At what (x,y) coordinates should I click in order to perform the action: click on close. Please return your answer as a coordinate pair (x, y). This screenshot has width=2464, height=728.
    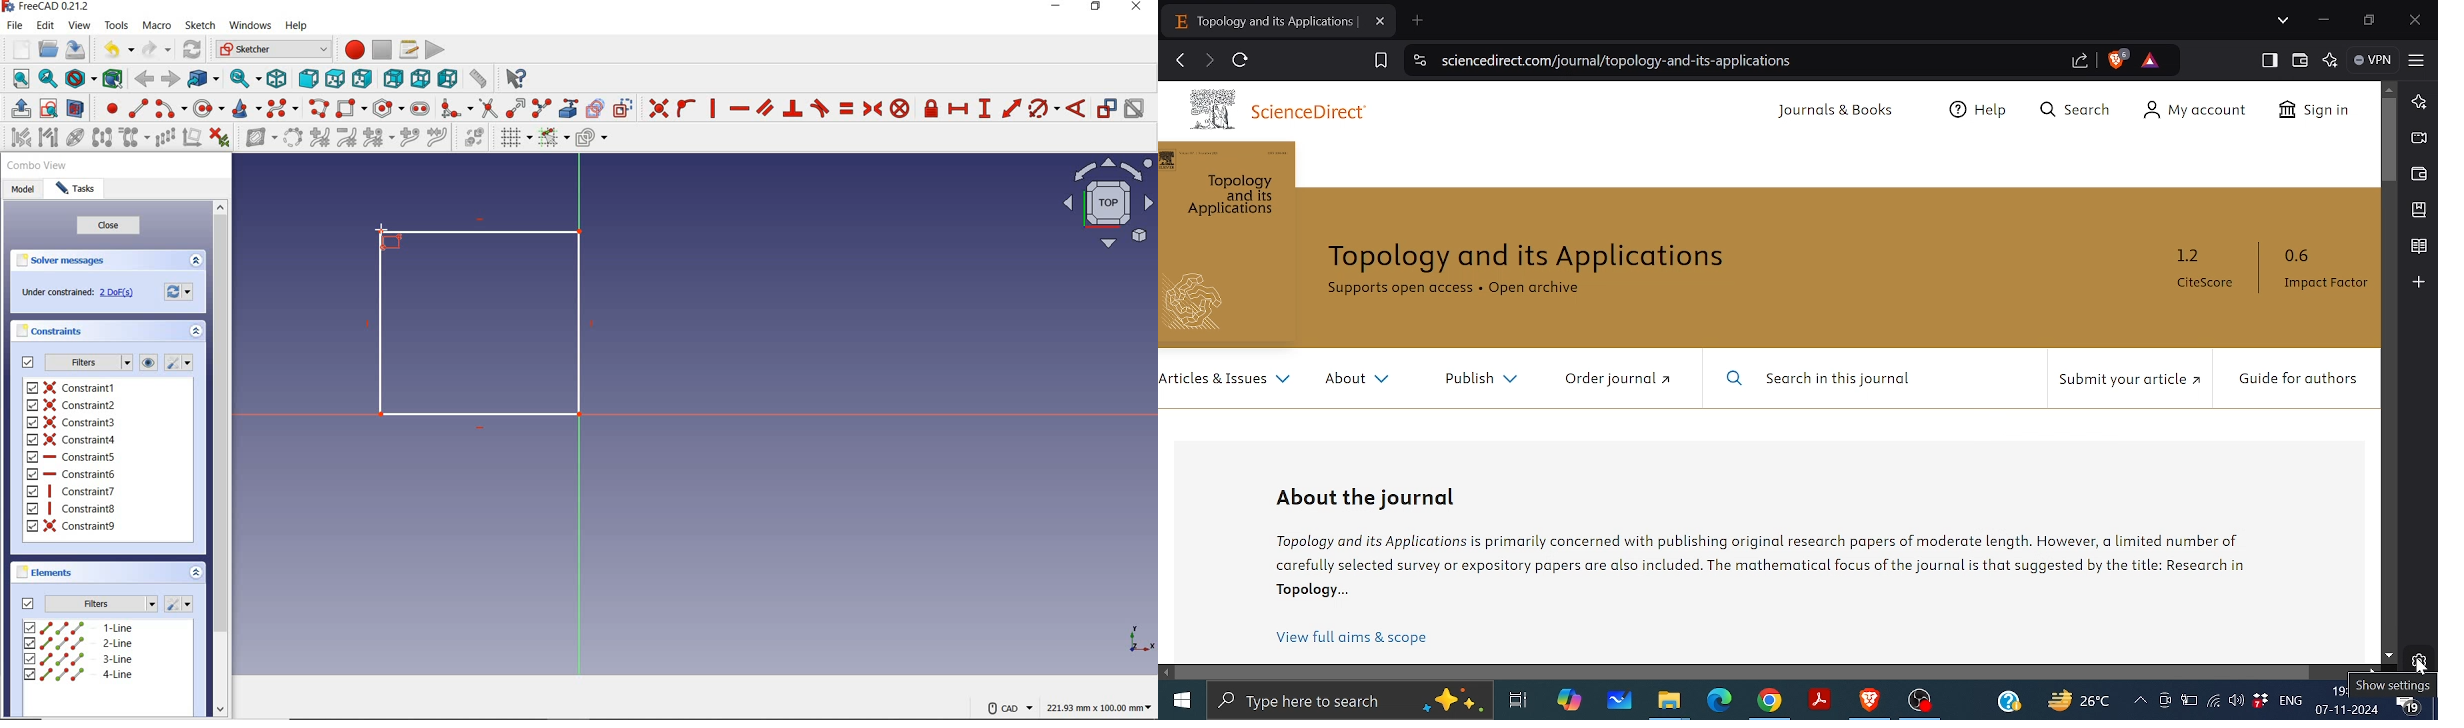
    Looking at the image, I should click on (108, 228).